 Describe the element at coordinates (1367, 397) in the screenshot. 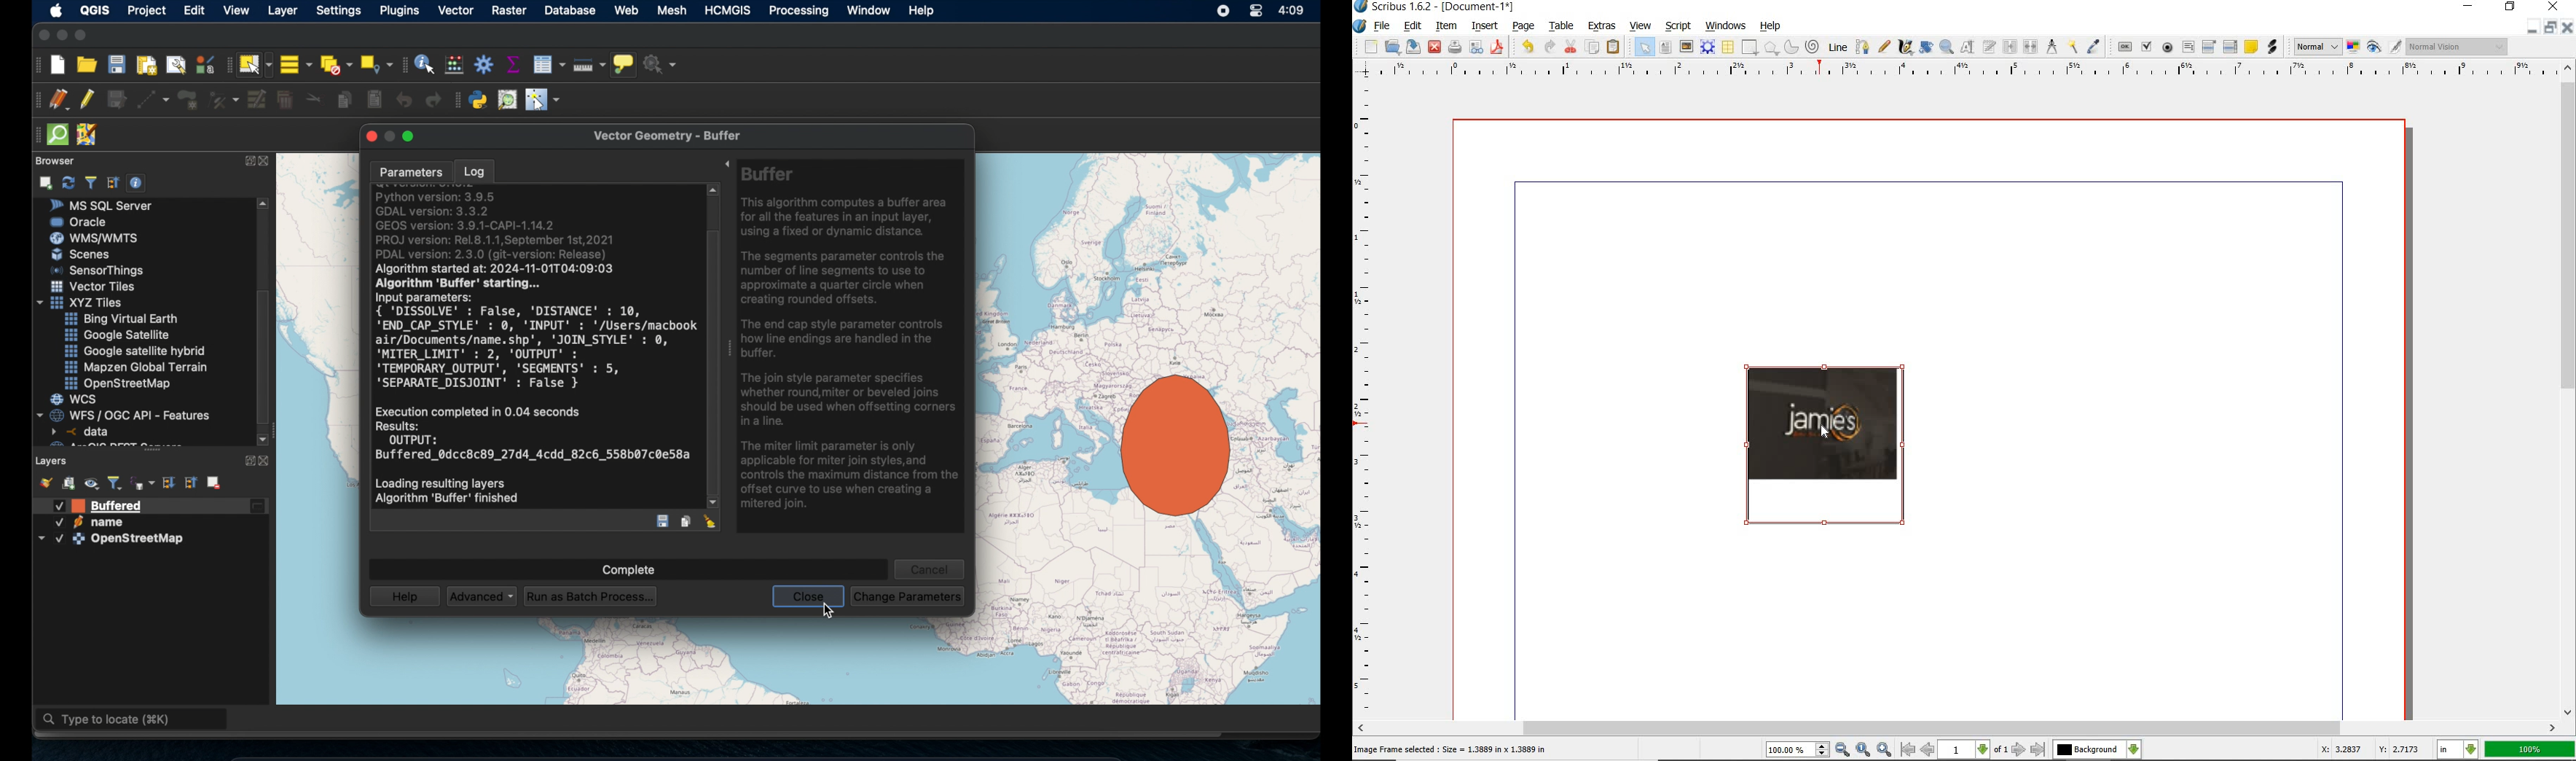

I see `ruler` at that location.